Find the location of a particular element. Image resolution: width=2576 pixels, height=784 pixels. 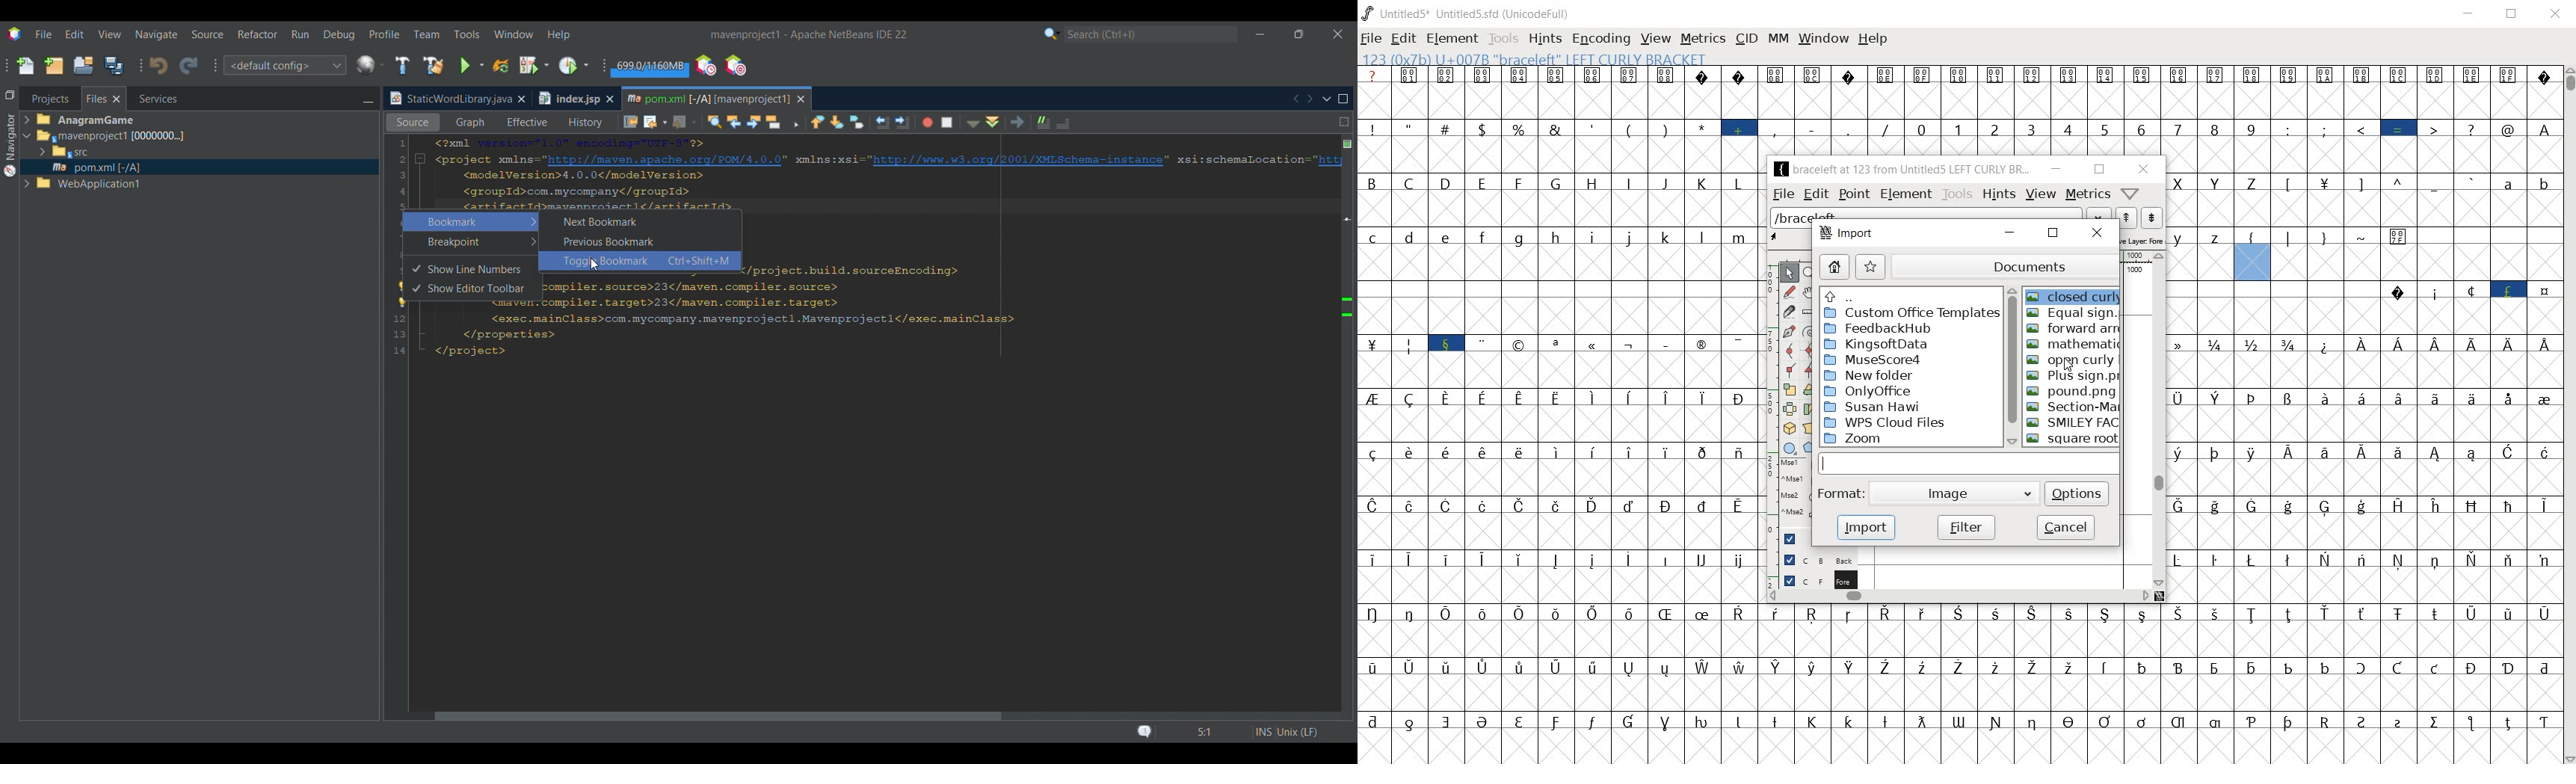

draw a freehand curve is located at coordinates (1790, 292).